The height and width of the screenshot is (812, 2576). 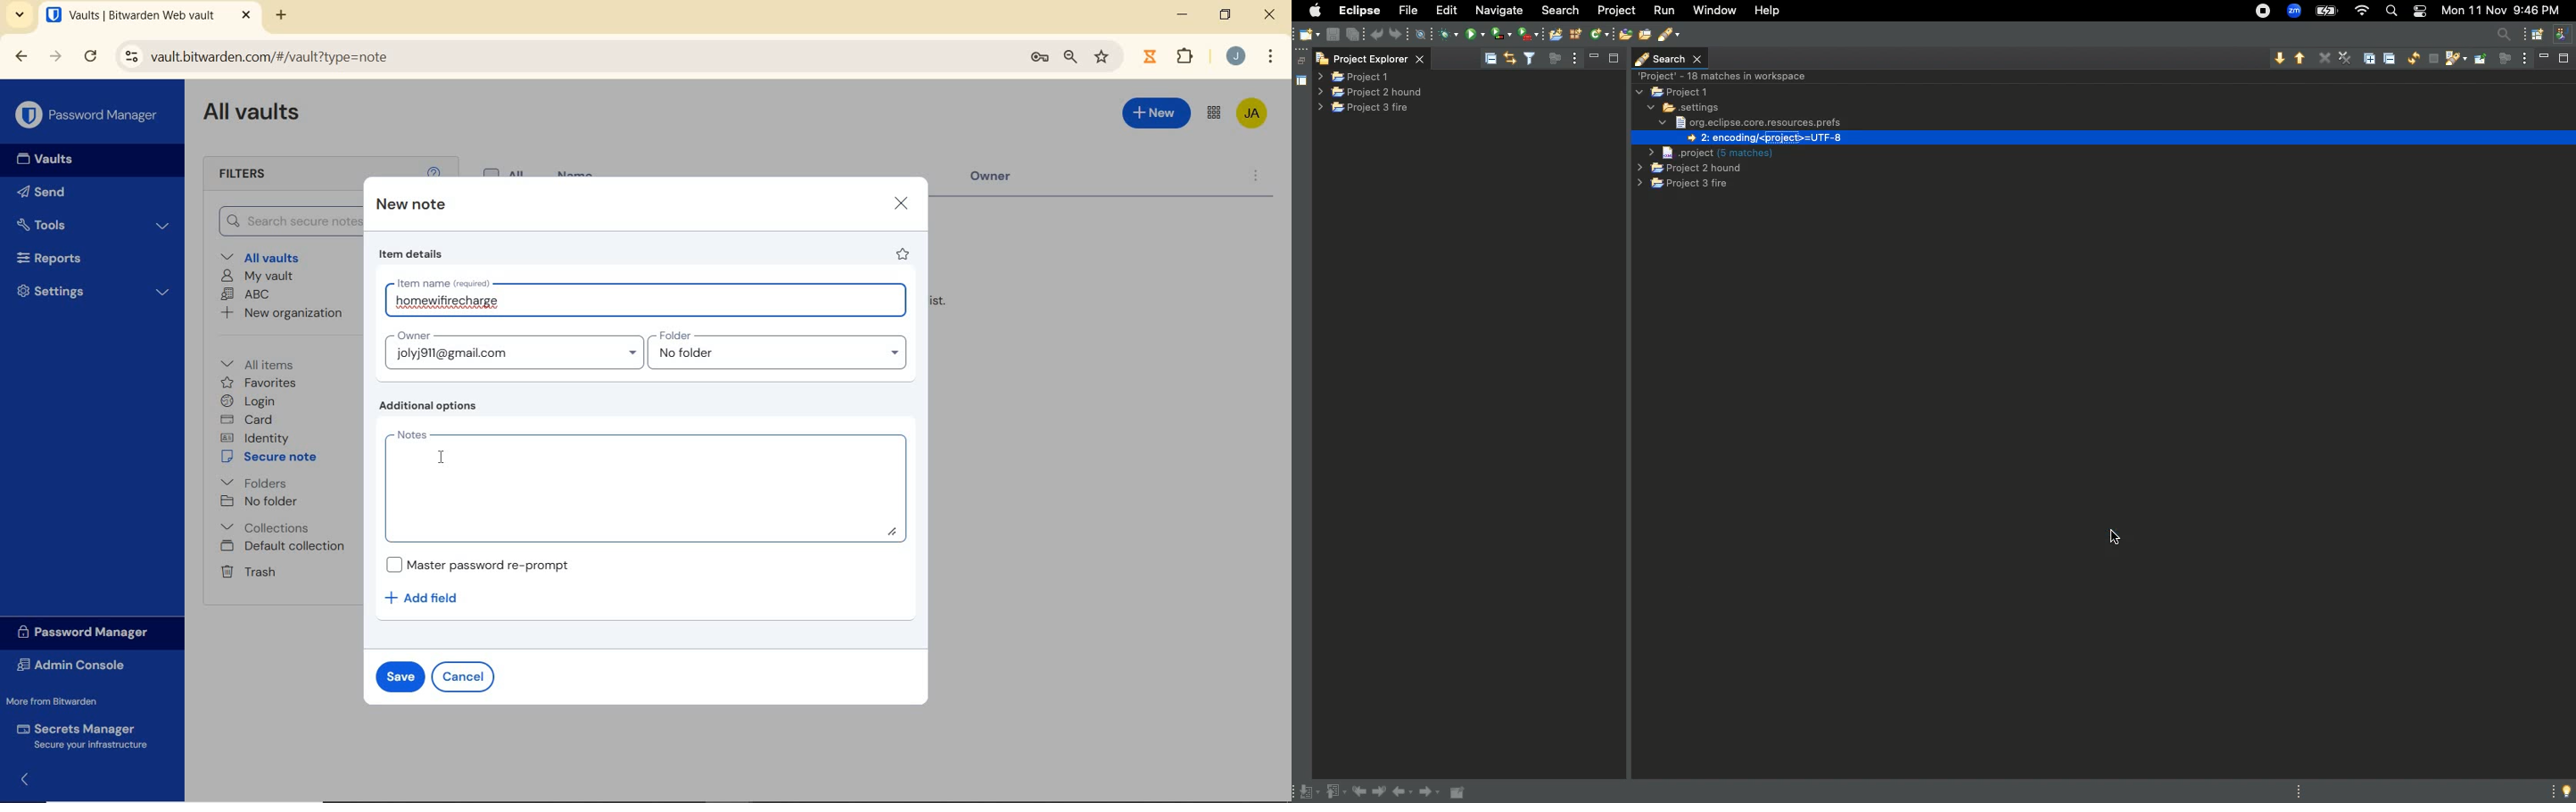 I want to click on  org.eclipse.core.resources.prefs, so click(x=1752, y=121).